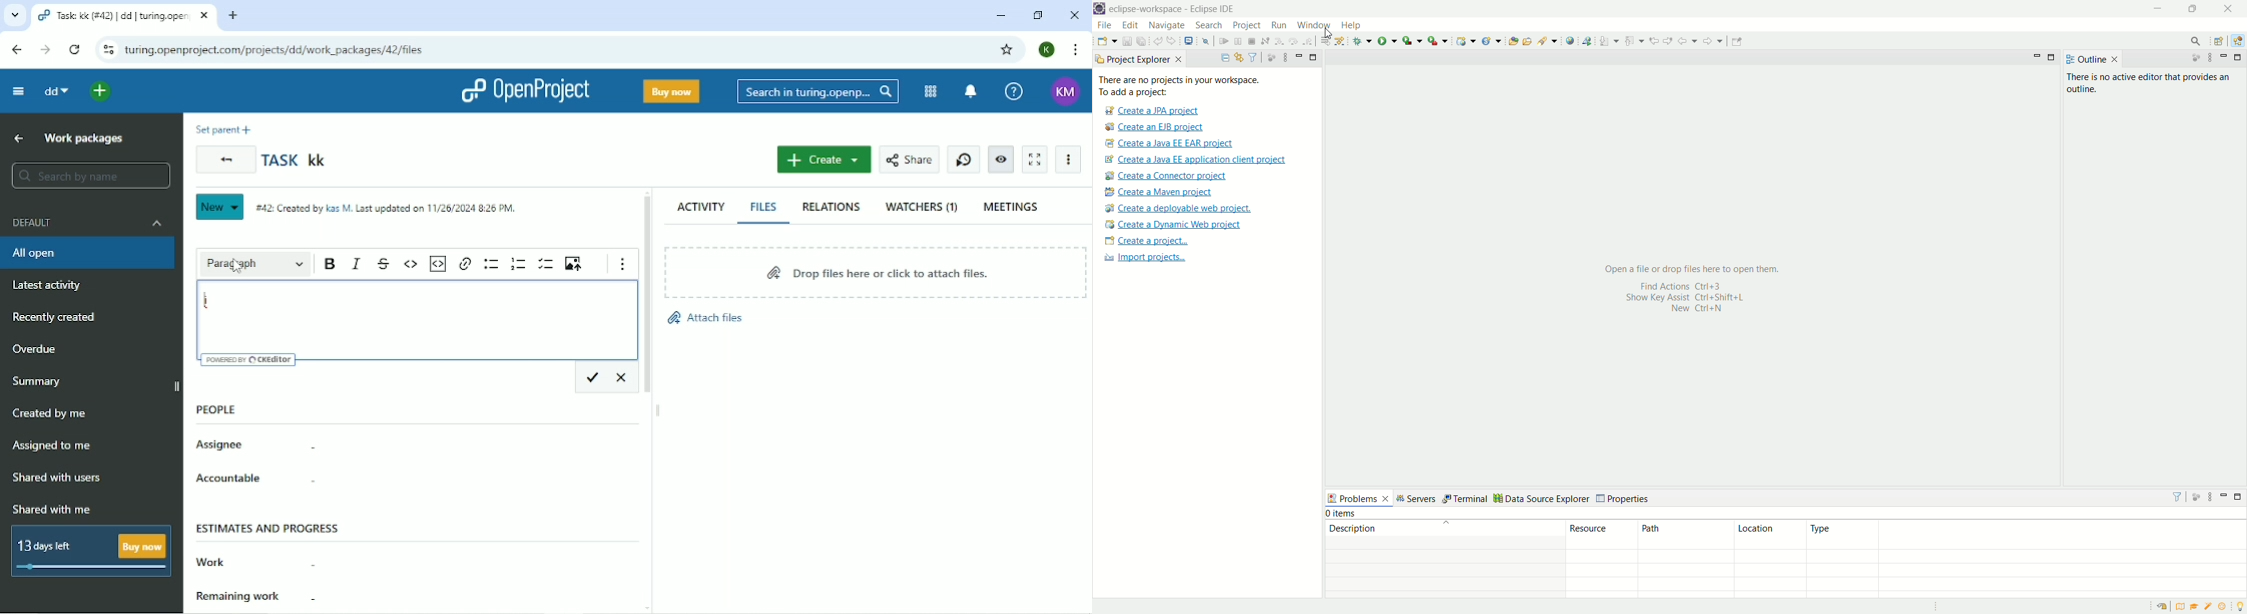 The height and width of the screenshot is (616, 2268). Describe the element at coordinates (275, 49) in the screenshot. I see `turing.openproject.com/projects/dd/work_packages/42/files` at that location.